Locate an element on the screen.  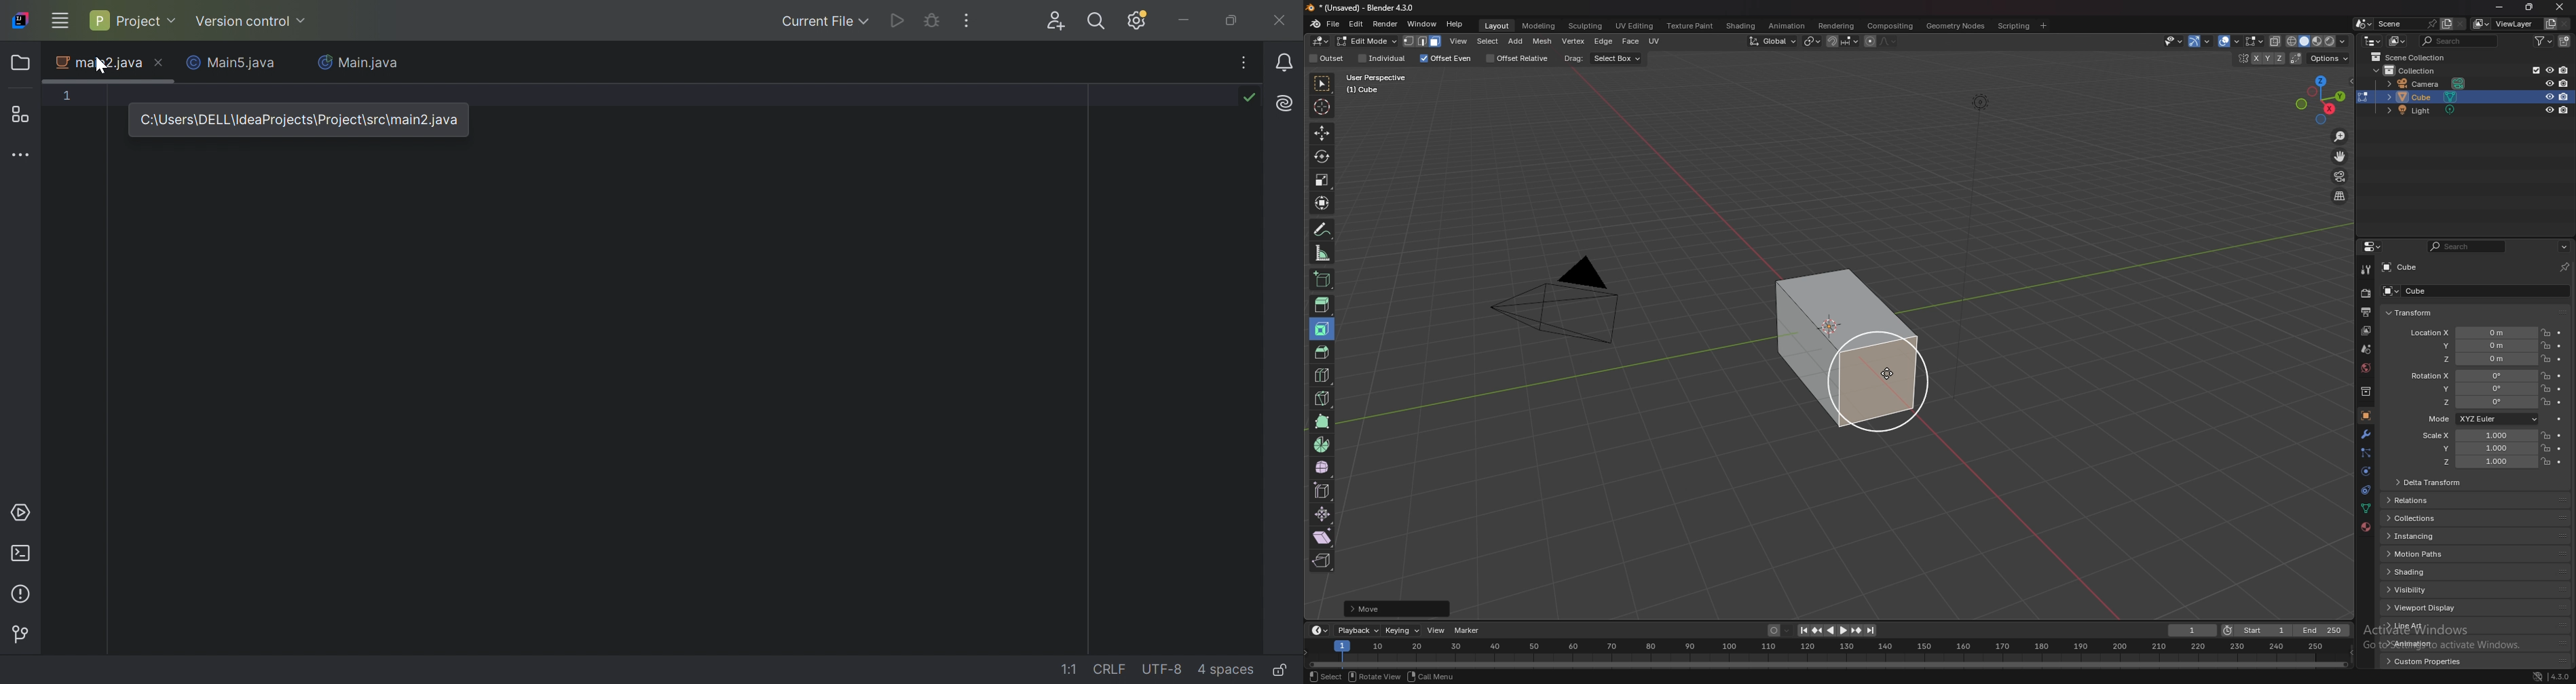
scene is located at coordinates (2406, 24).